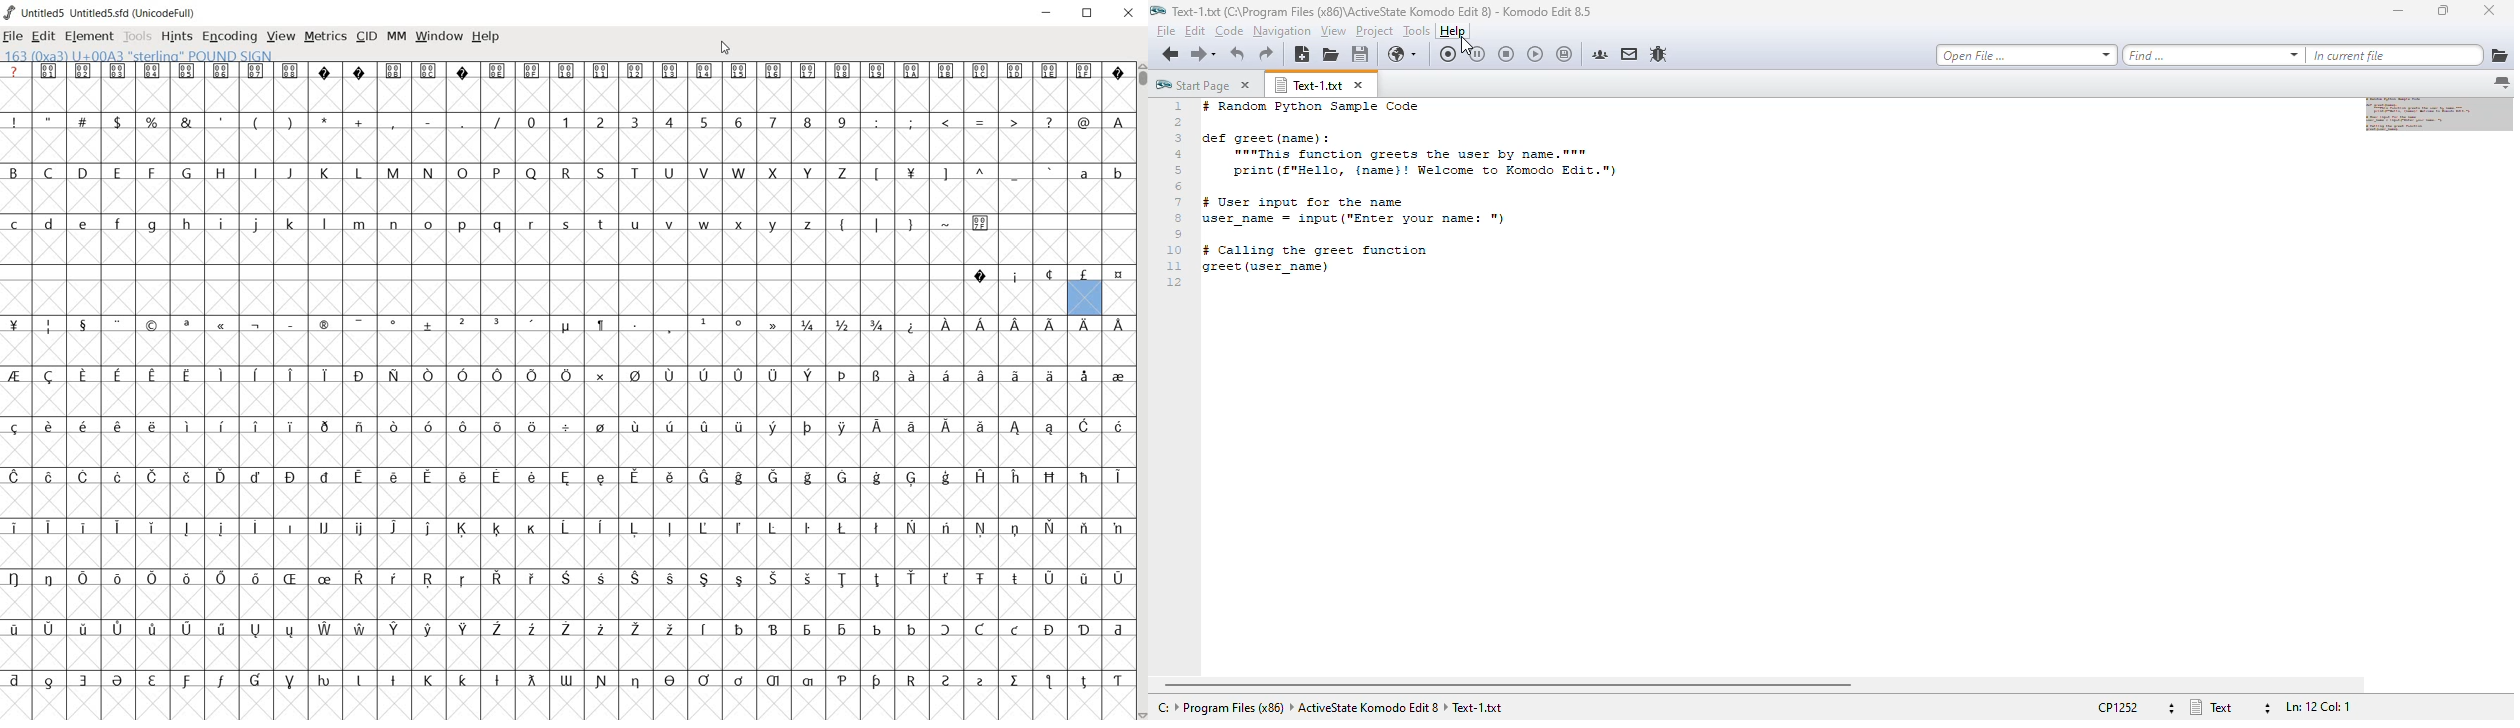 Image resolution: width=2520 pixels, height=728 pixels. Describe the element at coordinates (912, 528) in the screenshot. I see `Symbol` at that location.